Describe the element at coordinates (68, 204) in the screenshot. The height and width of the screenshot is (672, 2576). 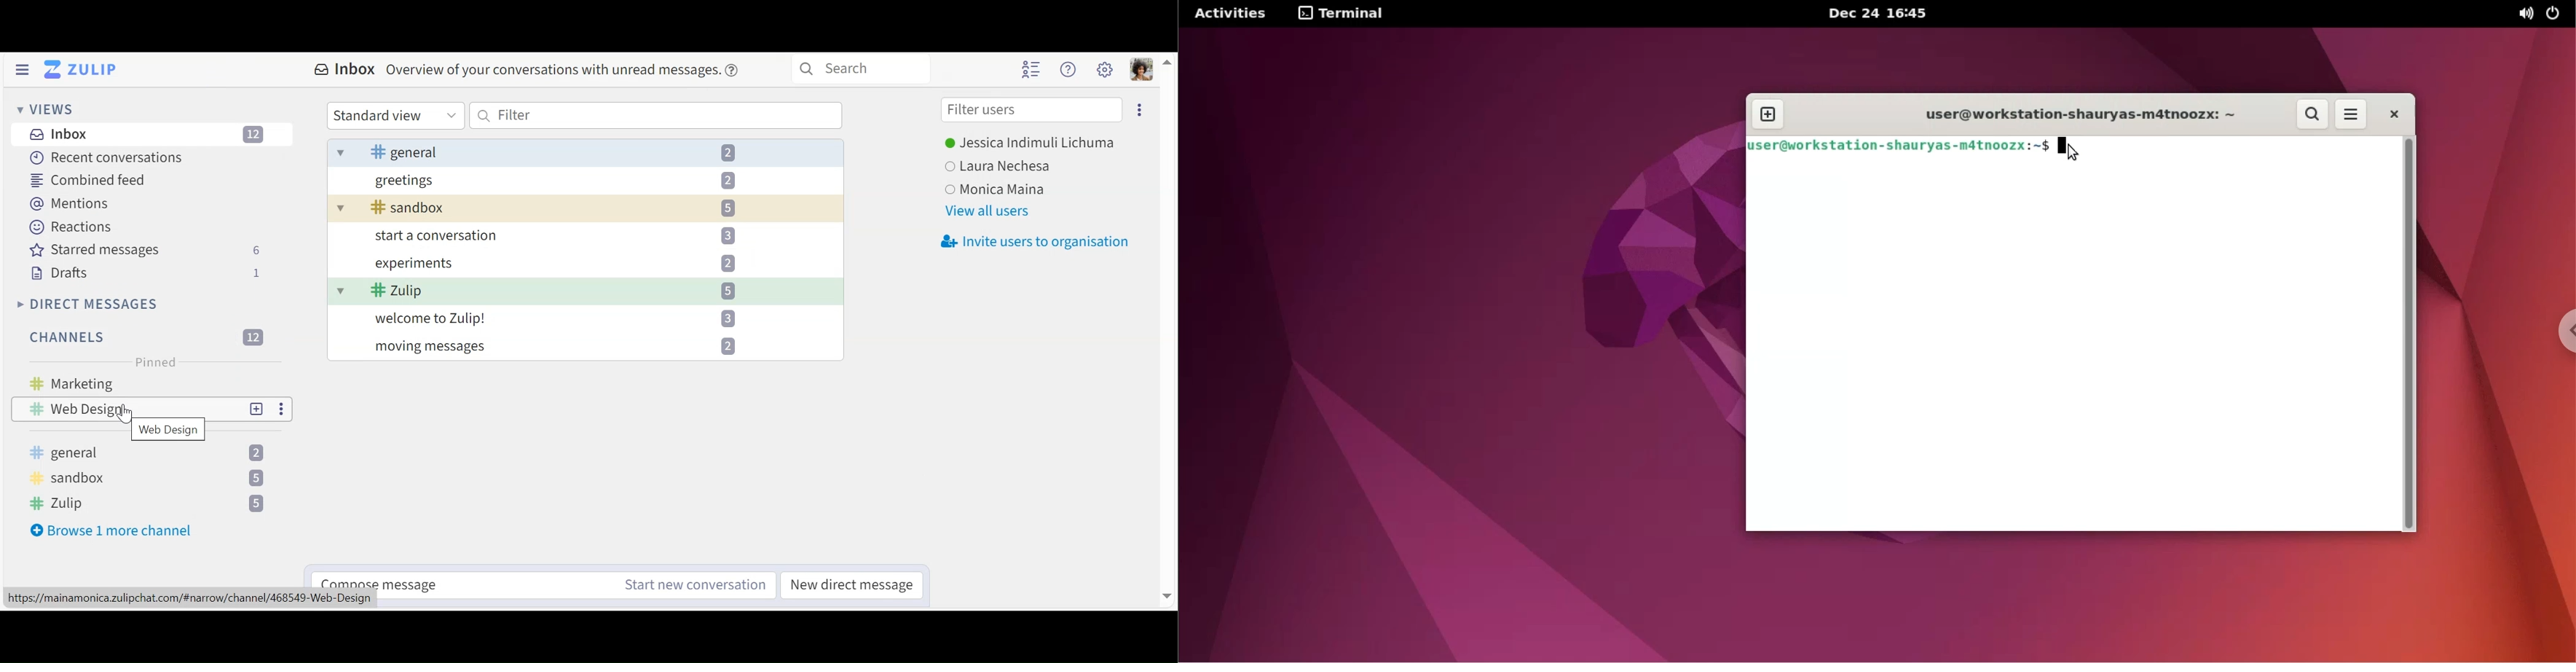
I see `Mentions` at that location.